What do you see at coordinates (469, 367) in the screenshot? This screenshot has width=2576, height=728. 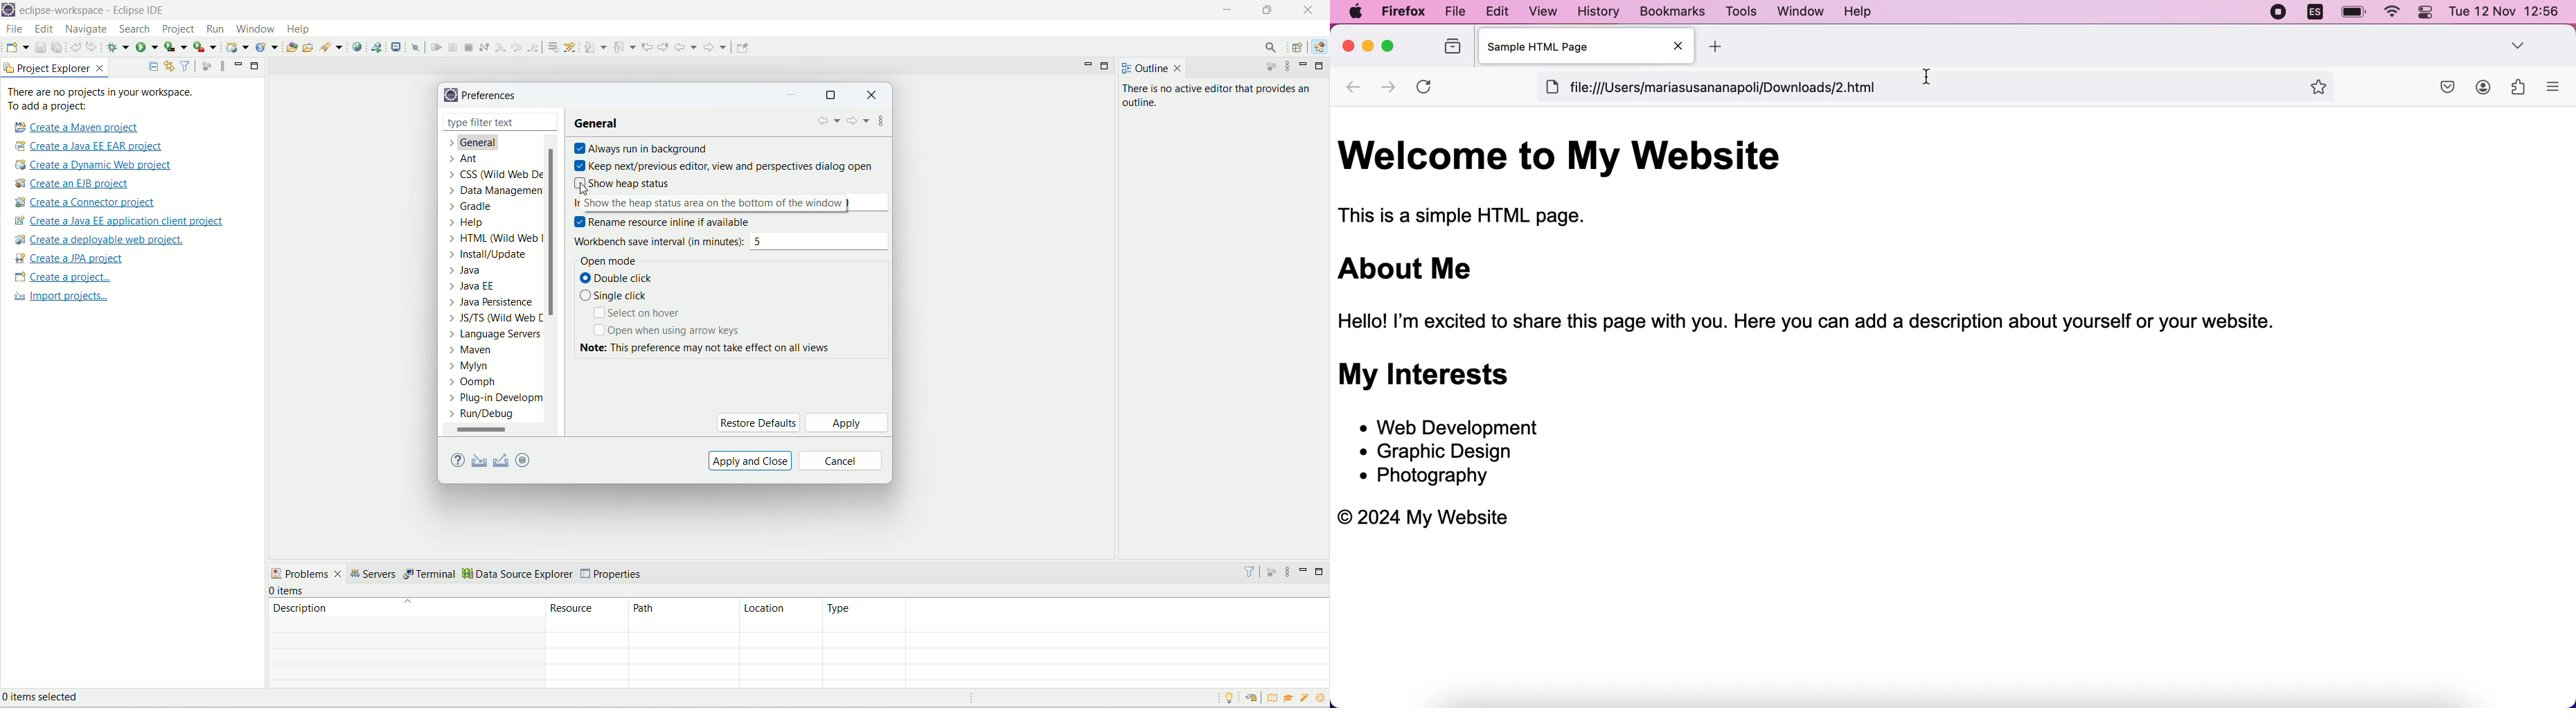 I see `mylyn` at bounding box center [469, 367].